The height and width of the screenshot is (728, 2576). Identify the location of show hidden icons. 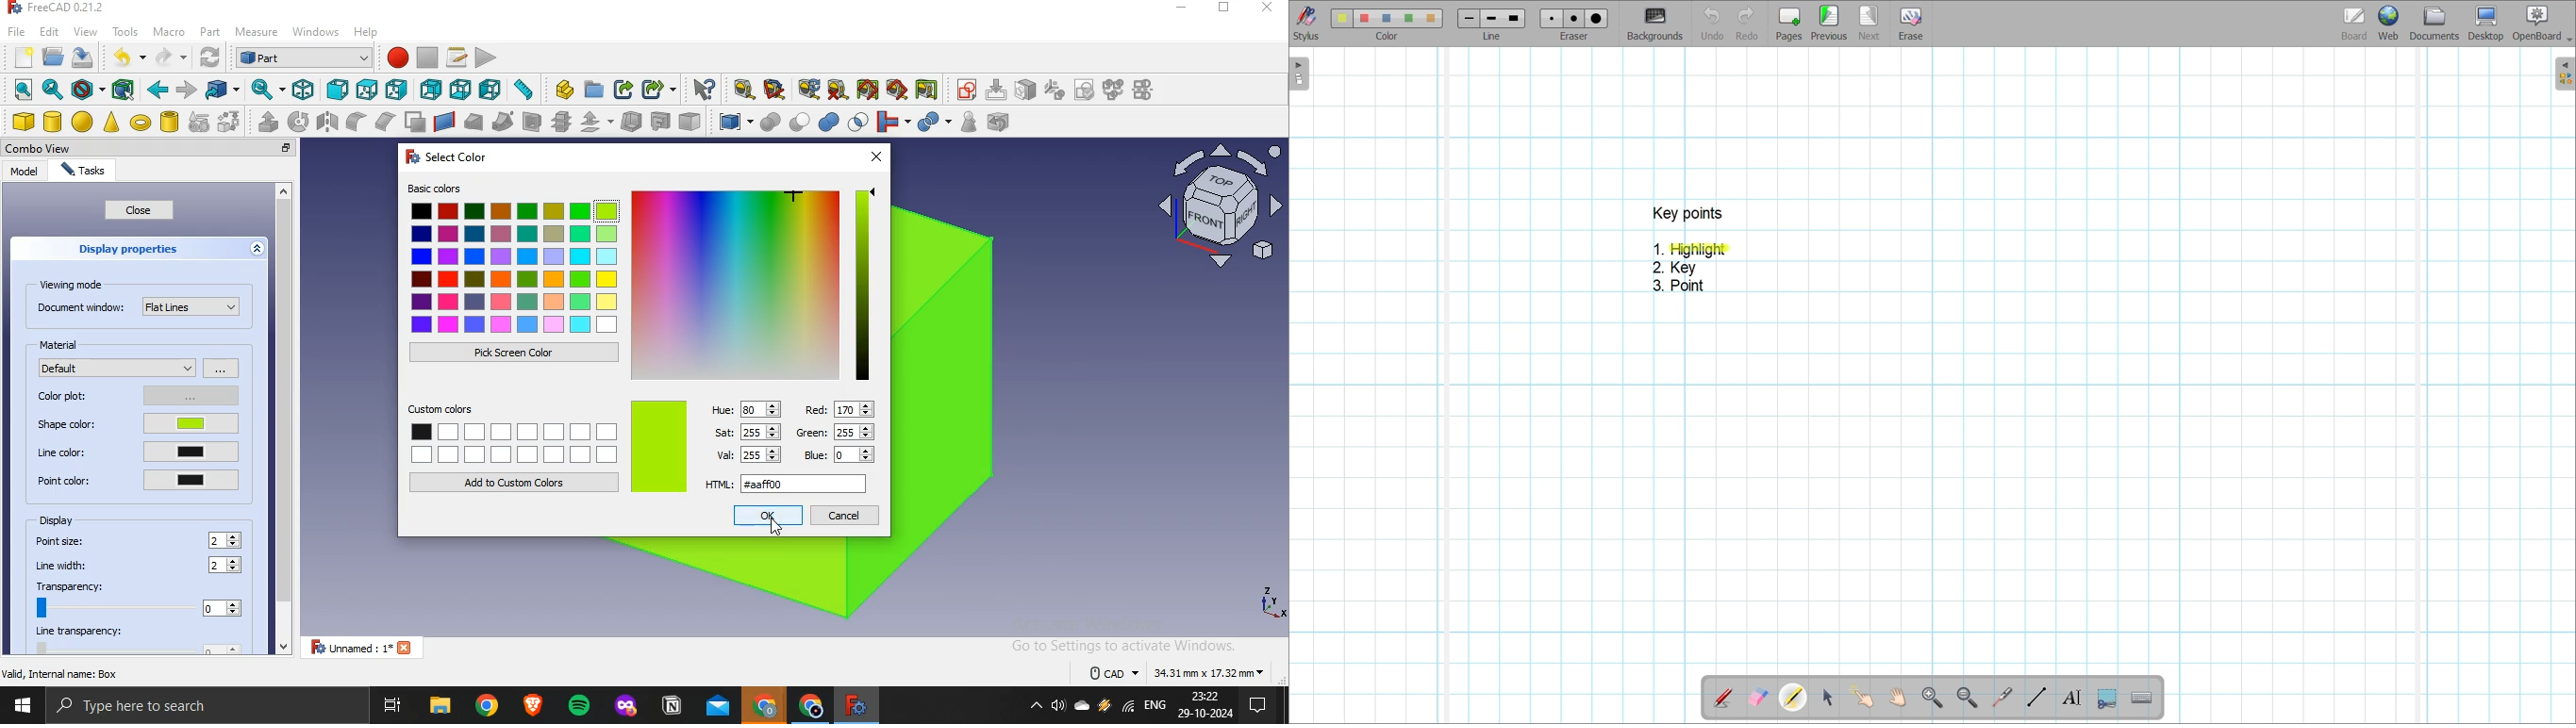
(1032, 707).